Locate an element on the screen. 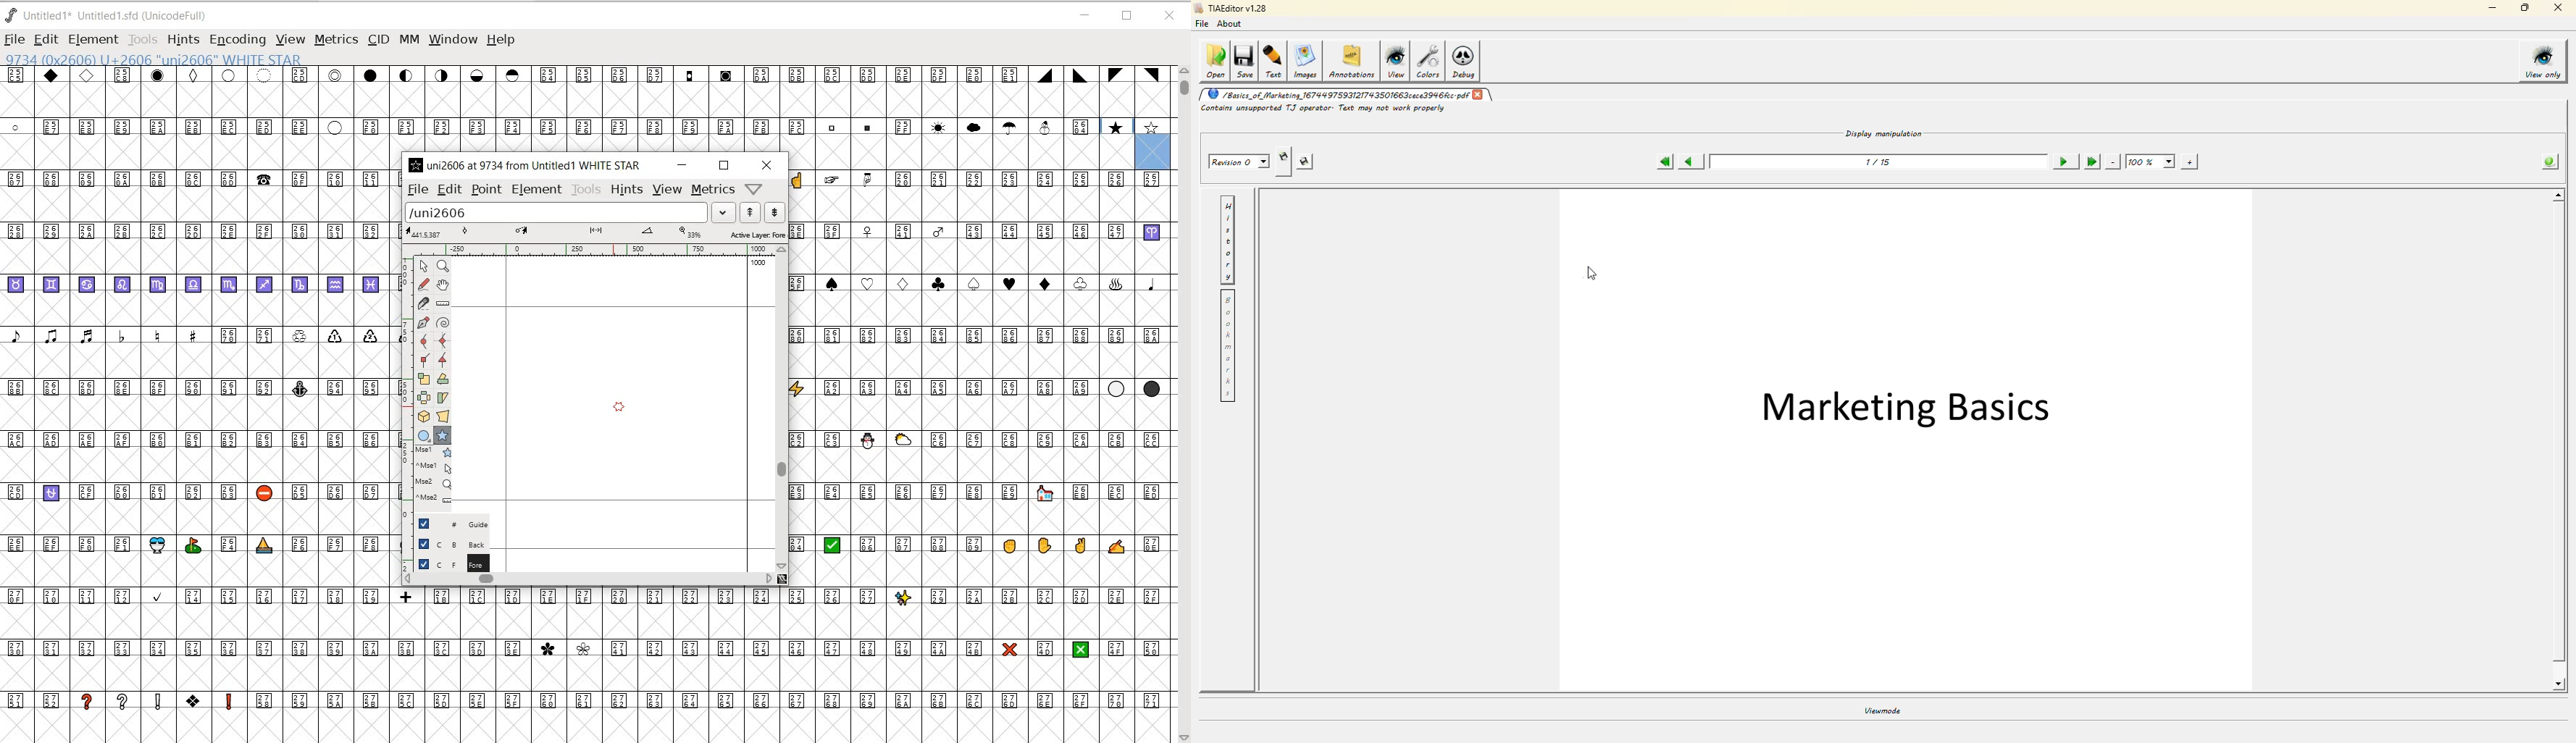  VIEW is located at coordinates (667, 190).